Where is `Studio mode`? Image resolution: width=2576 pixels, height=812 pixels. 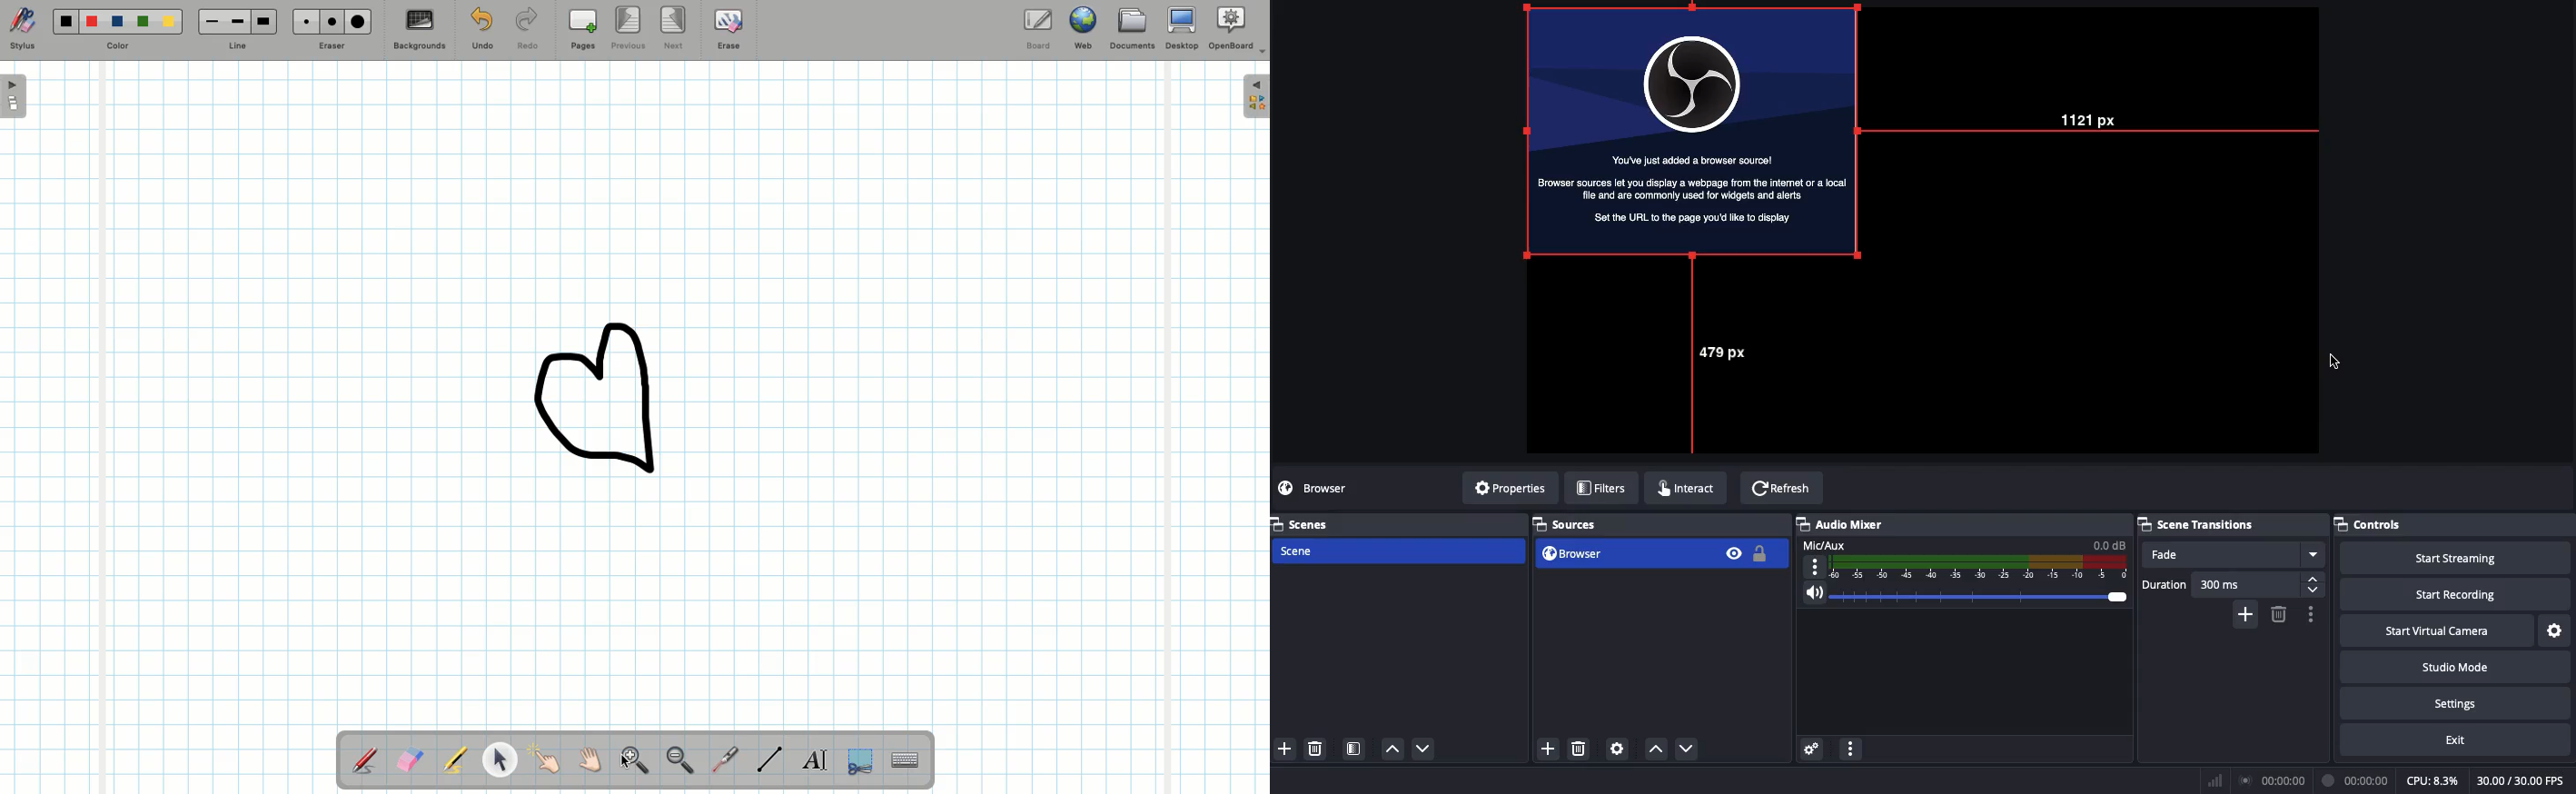
Studio mode is located at coordinates (2453, 665).